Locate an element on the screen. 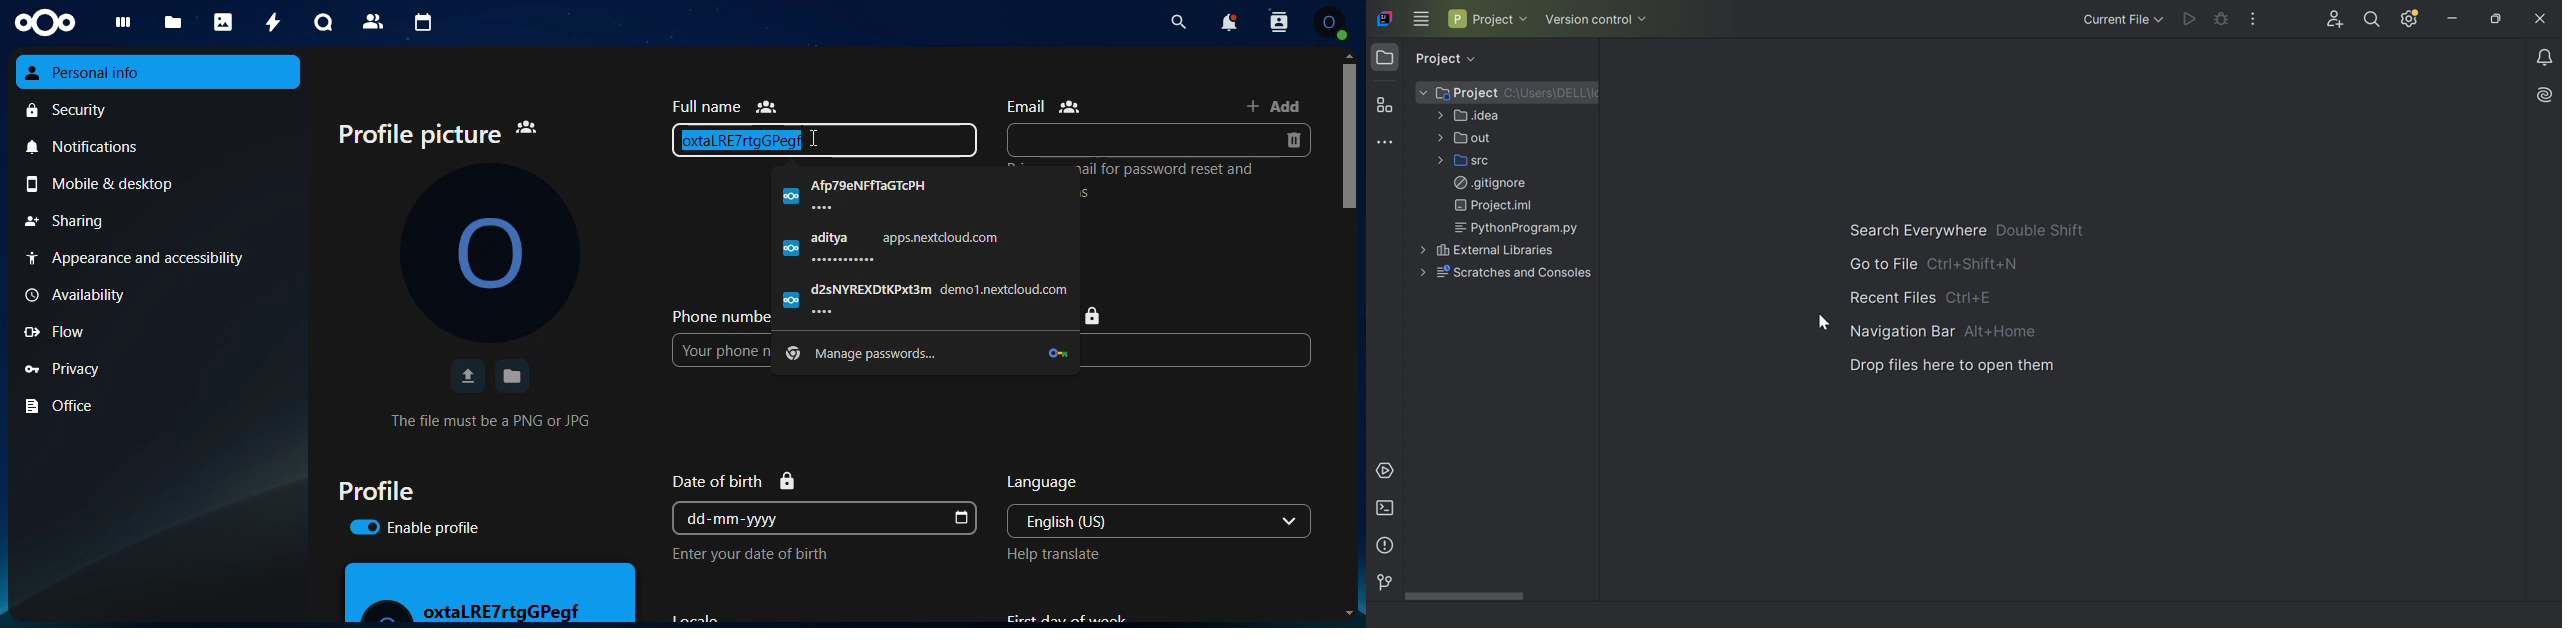  Version control is located at coordinates (1597, 19).